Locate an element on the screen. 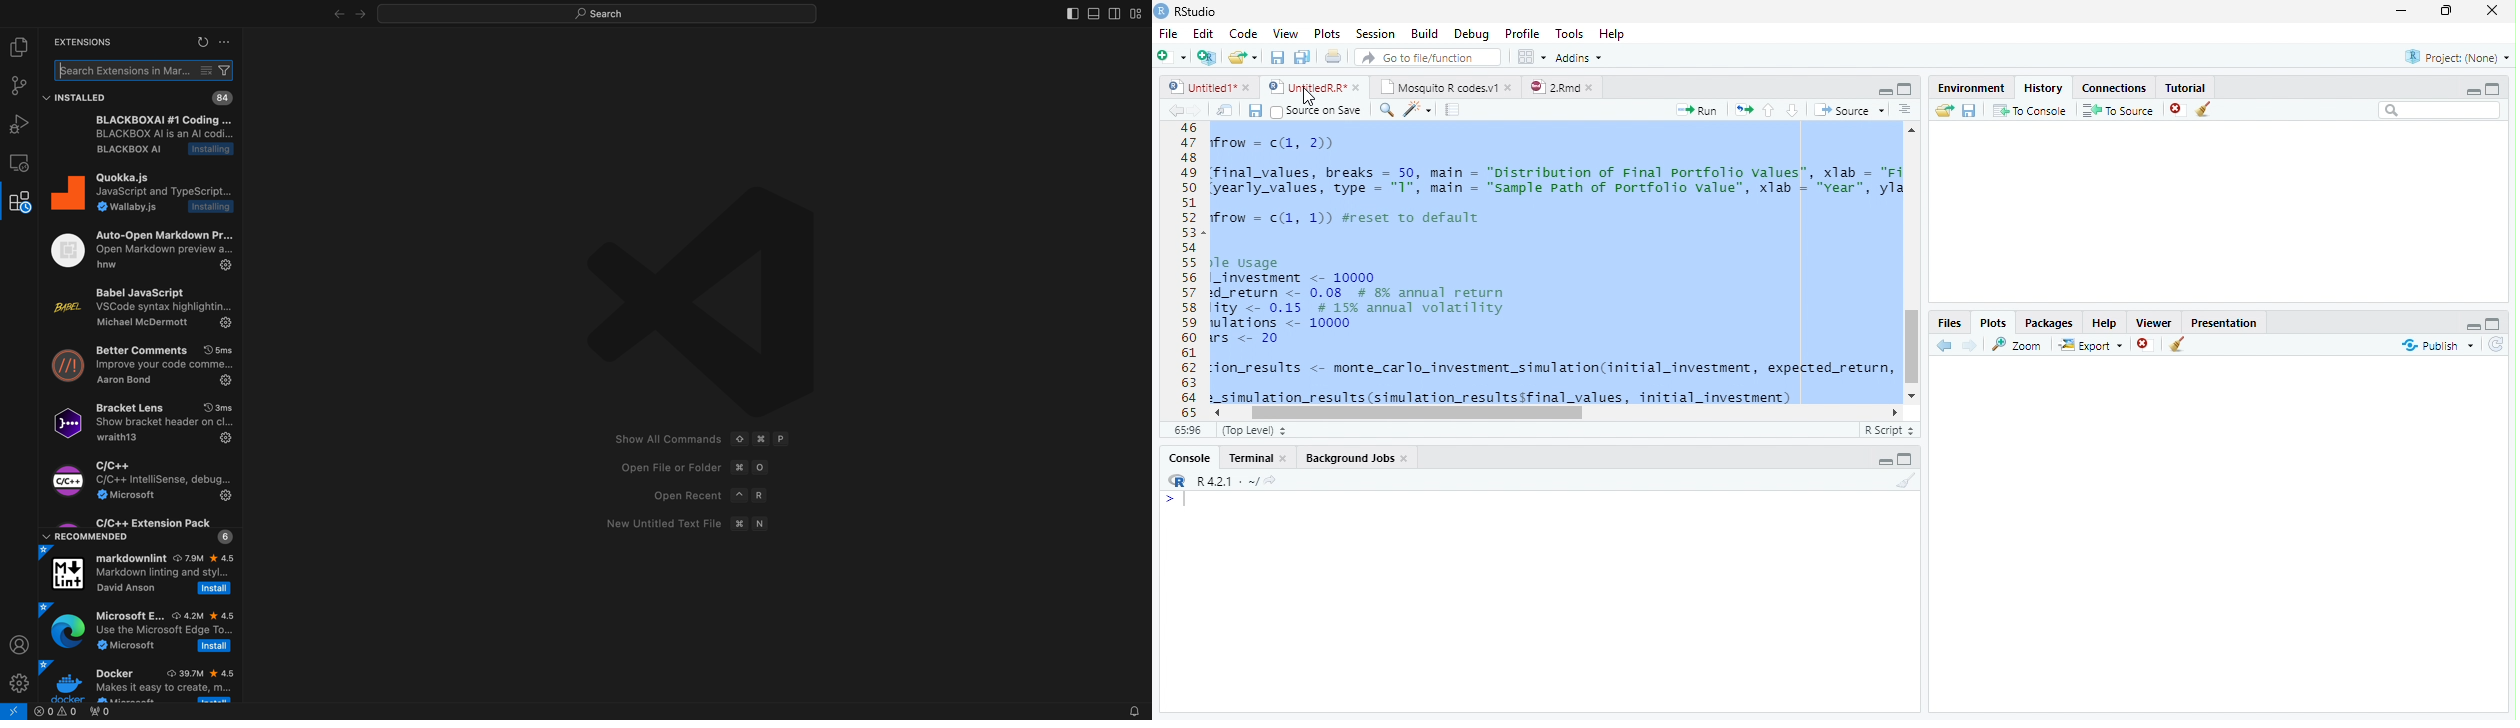 The height and width of the screenshot is (728, 2520). Find and replace is located at coordinates (1387, 110).